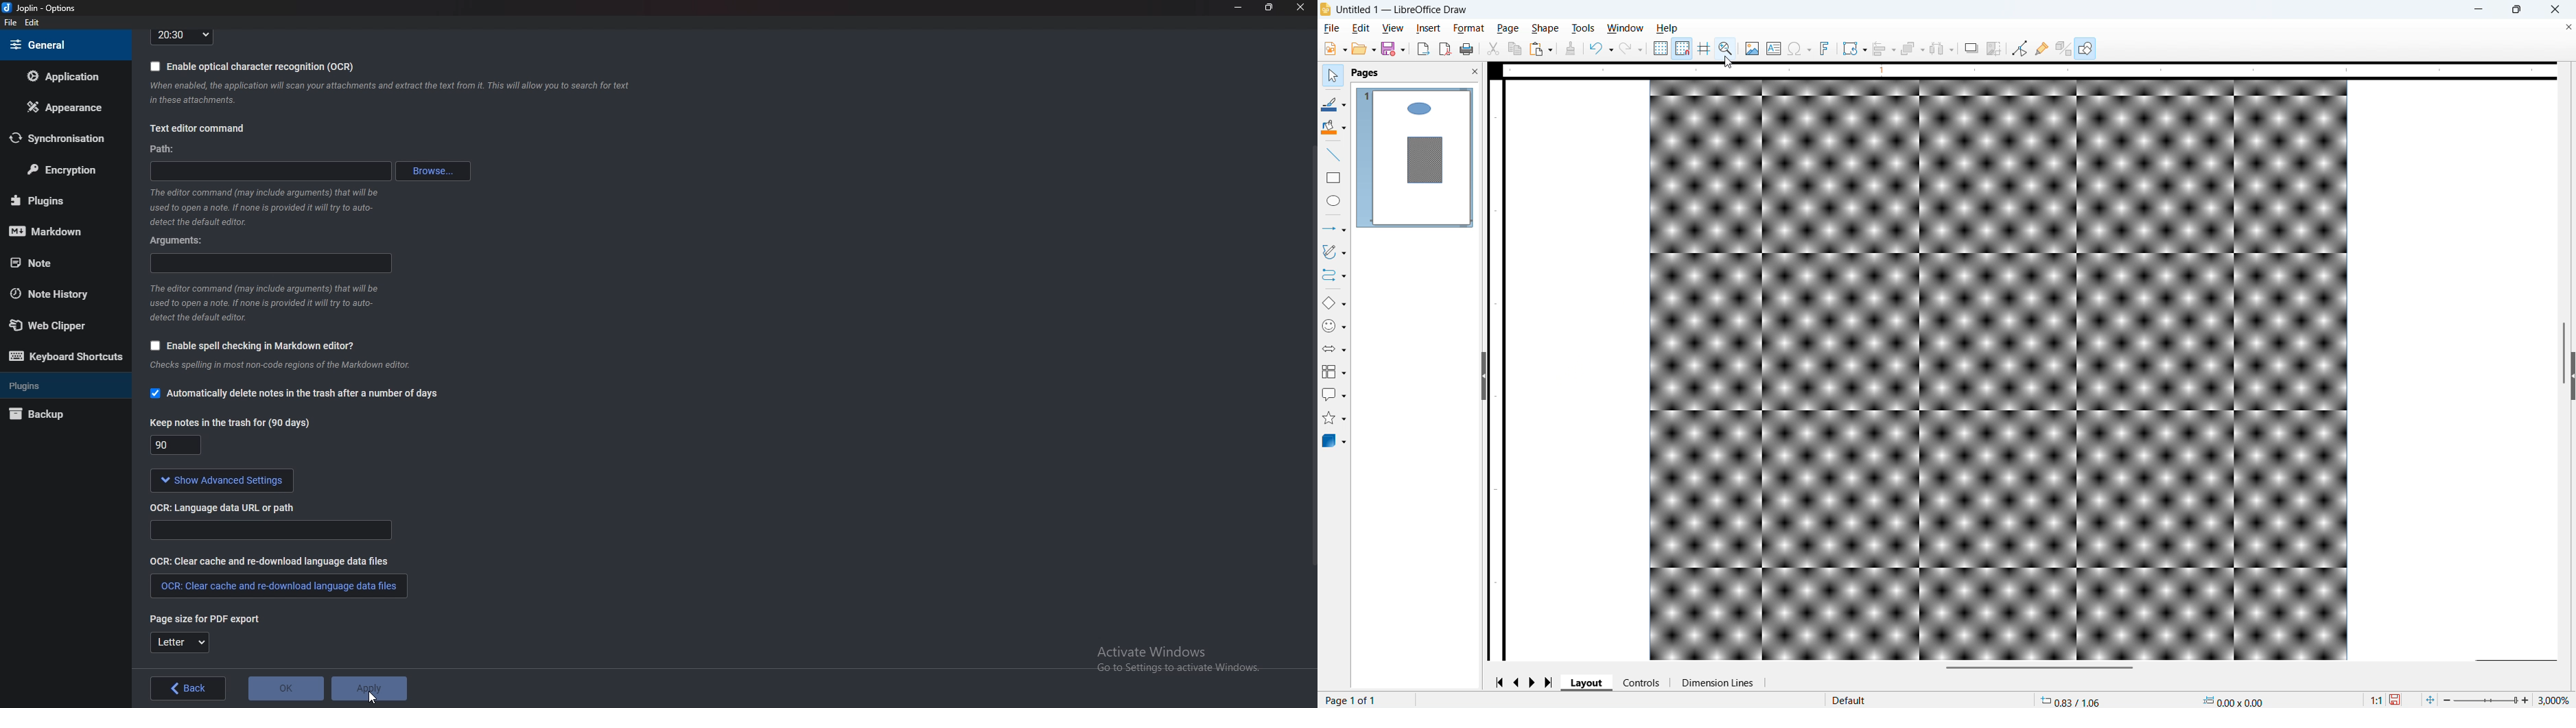 Image resolution: width=2576 pixels, height=728 pixels. What do you see at coordinates (233, 422) in the screenshot?
I see `Keep notes in the trash for` at bounding box center [233, 422].